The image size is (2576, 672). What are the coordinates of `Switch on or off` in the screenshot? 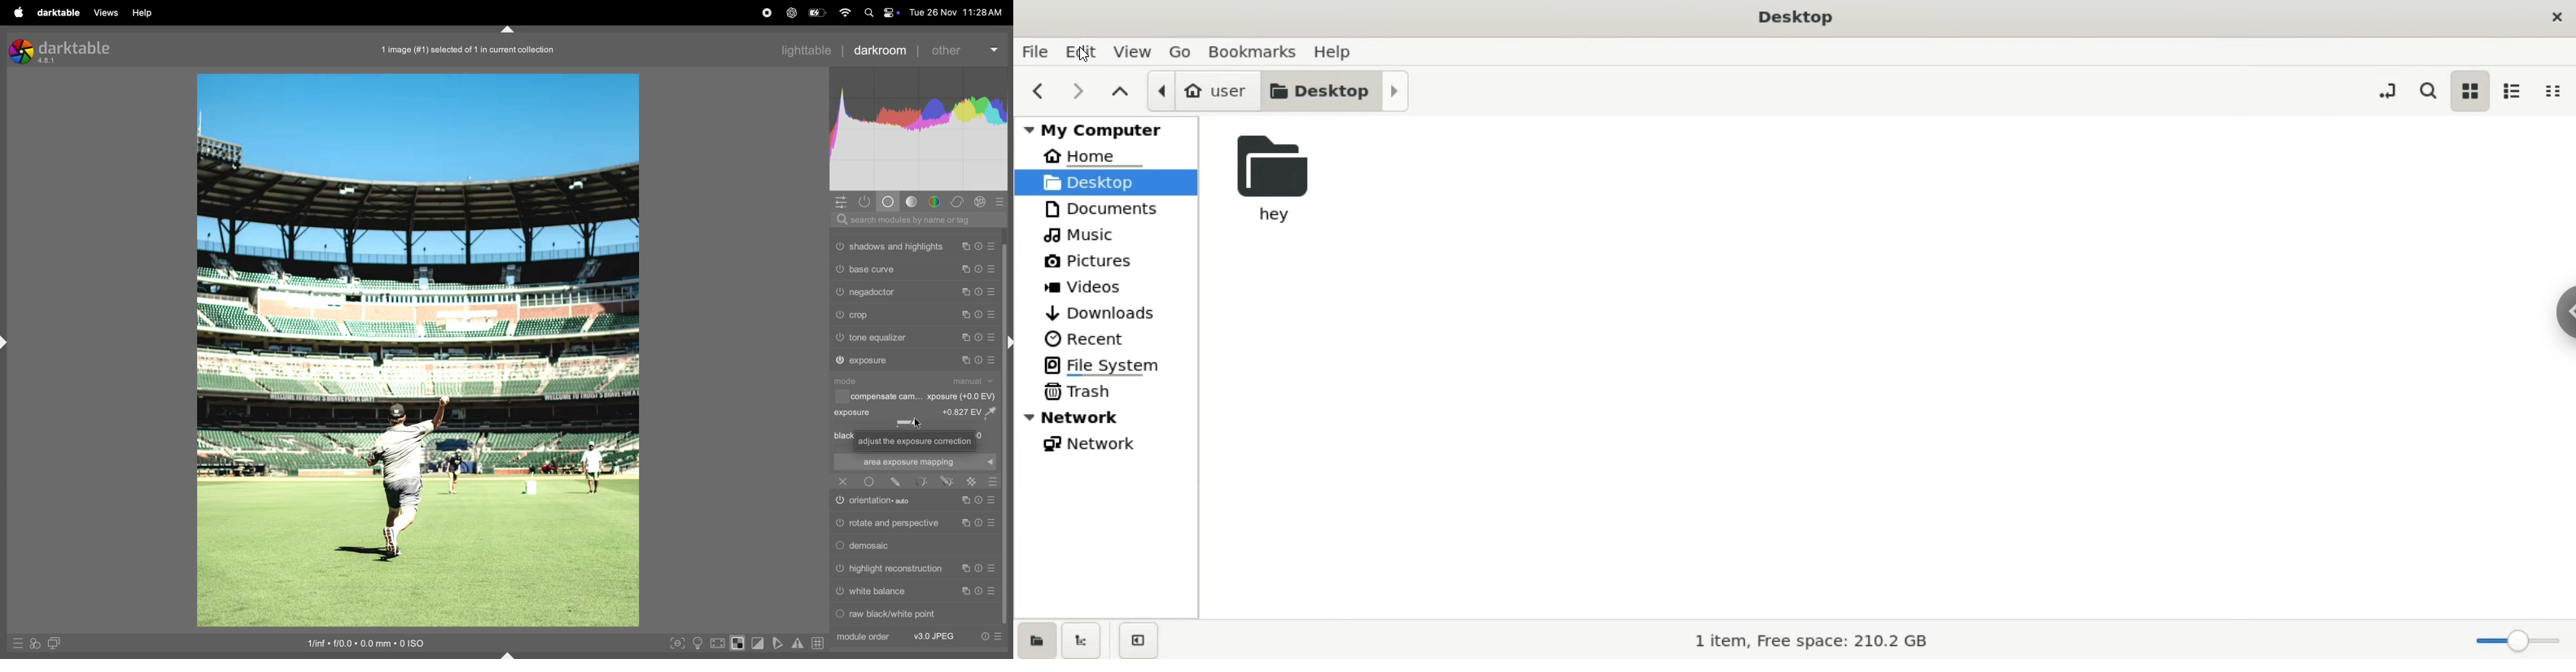 It's located at (840, 293).